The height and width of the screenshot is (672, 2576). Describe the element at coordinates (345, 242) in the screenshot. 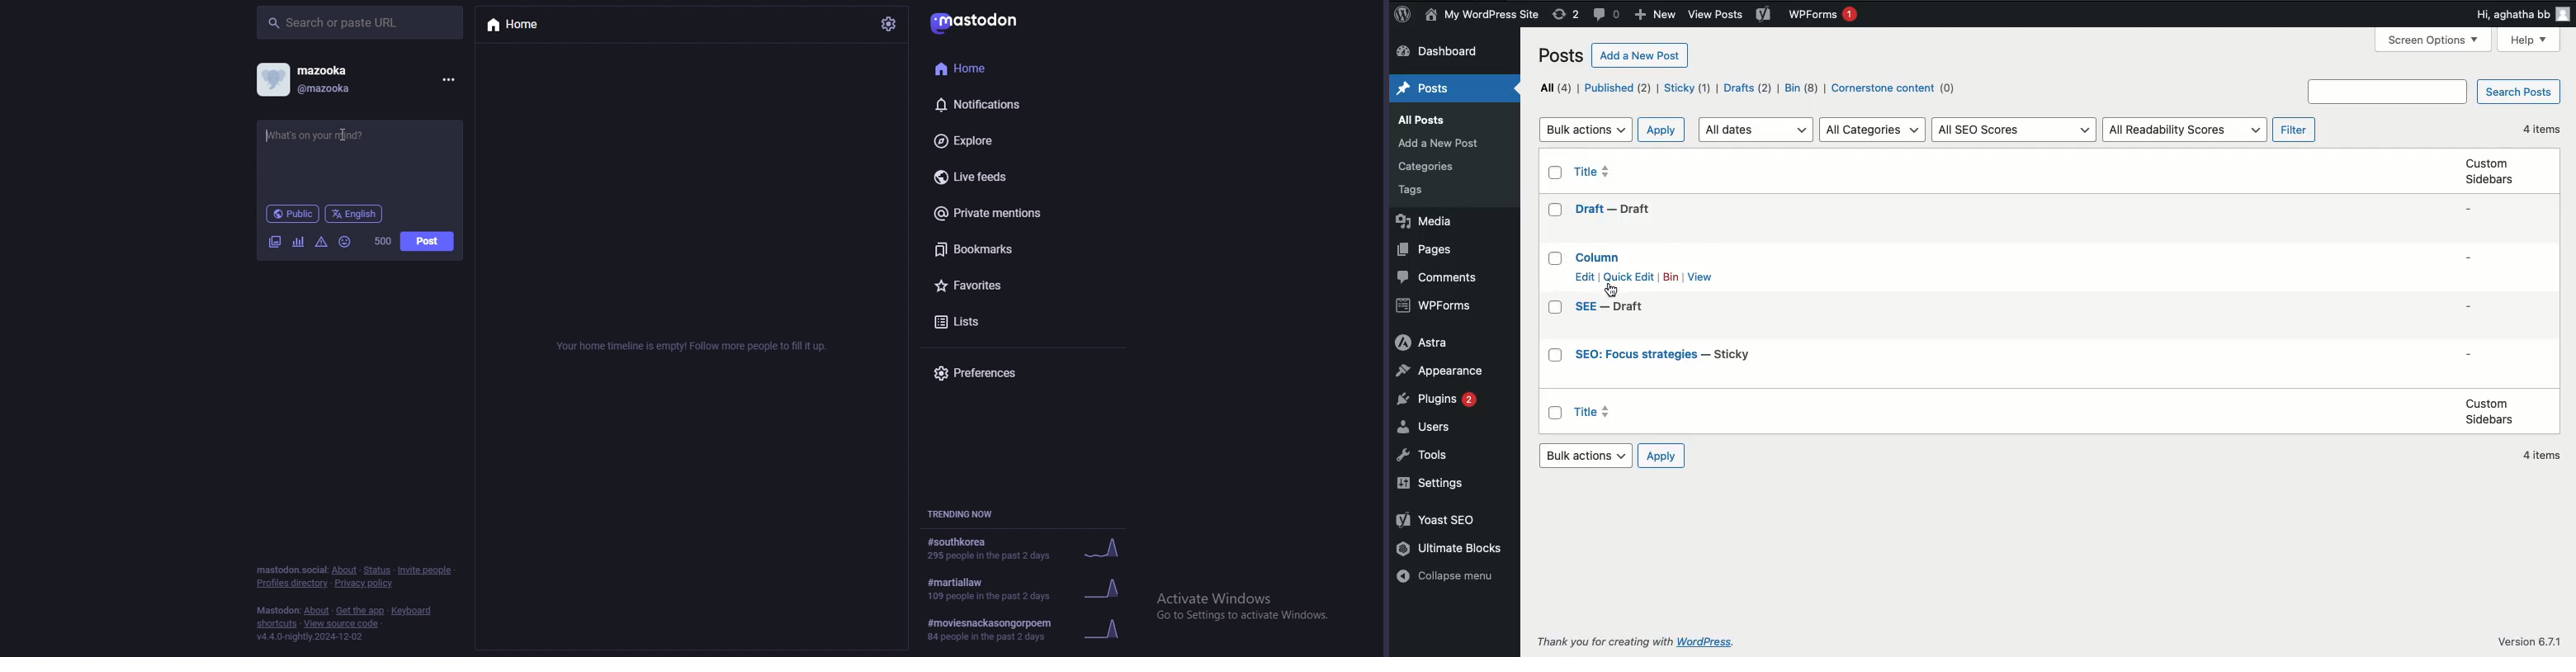

I see `emoji` at that location.